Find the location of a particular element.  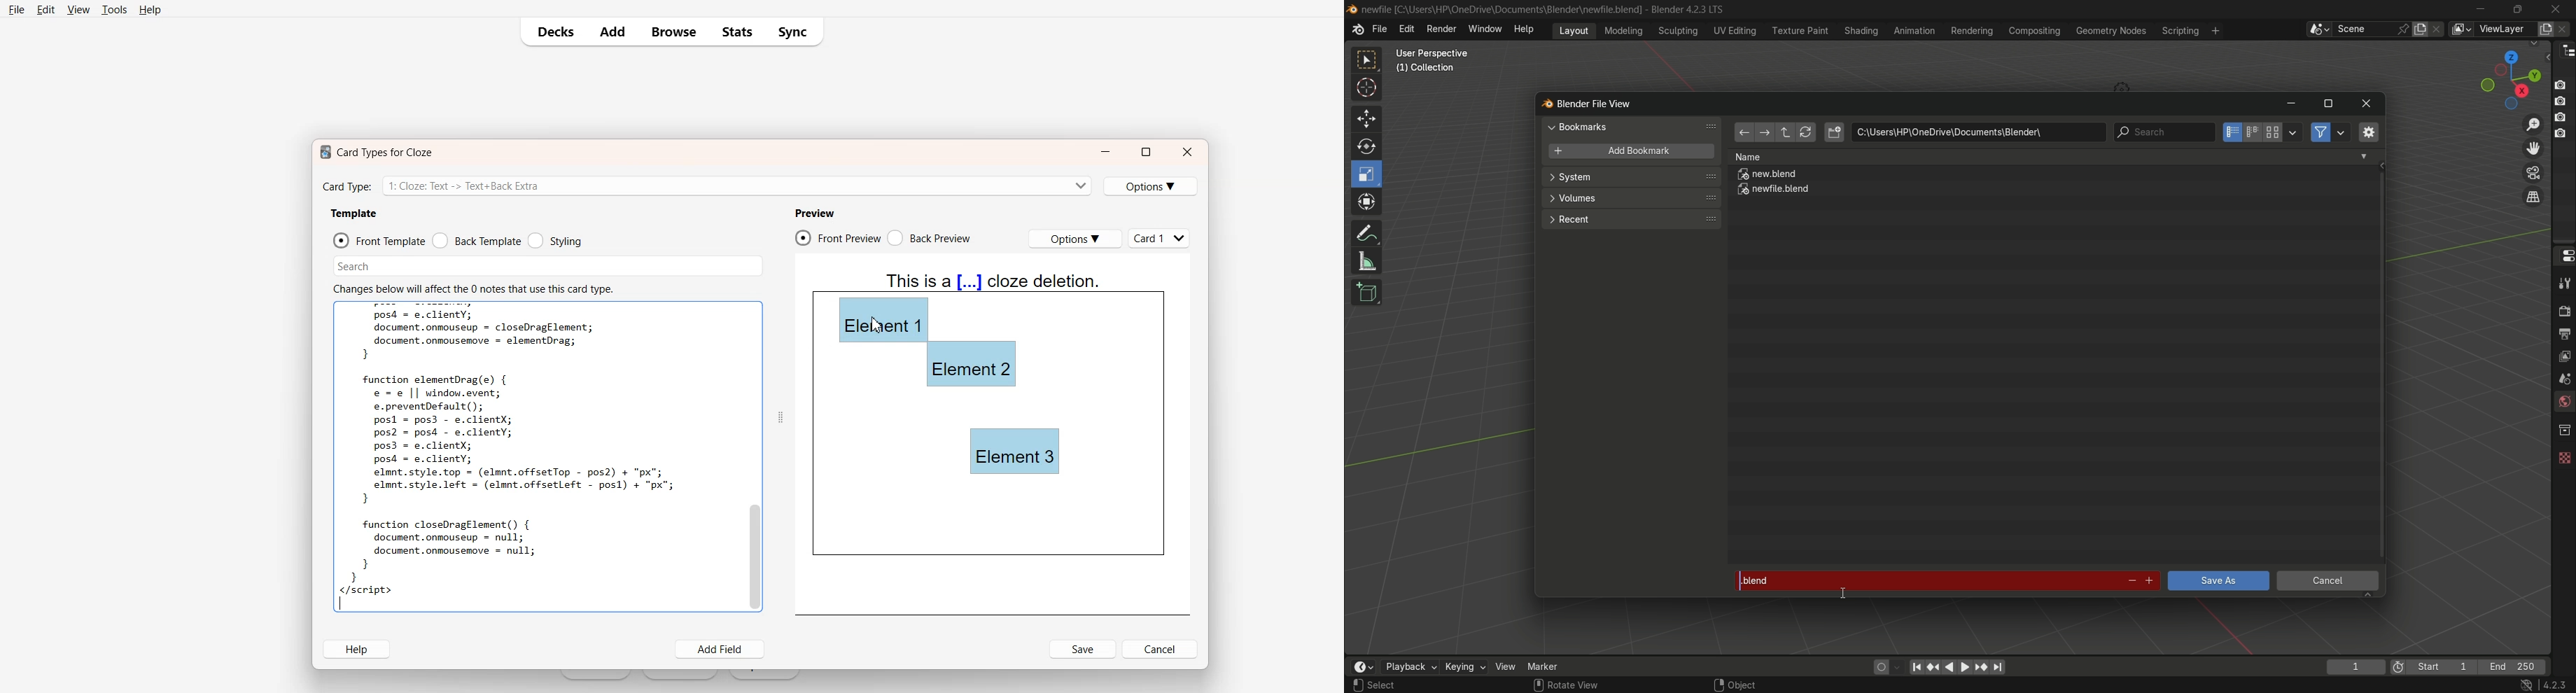

help menu is located at coordinates (1527, 29).